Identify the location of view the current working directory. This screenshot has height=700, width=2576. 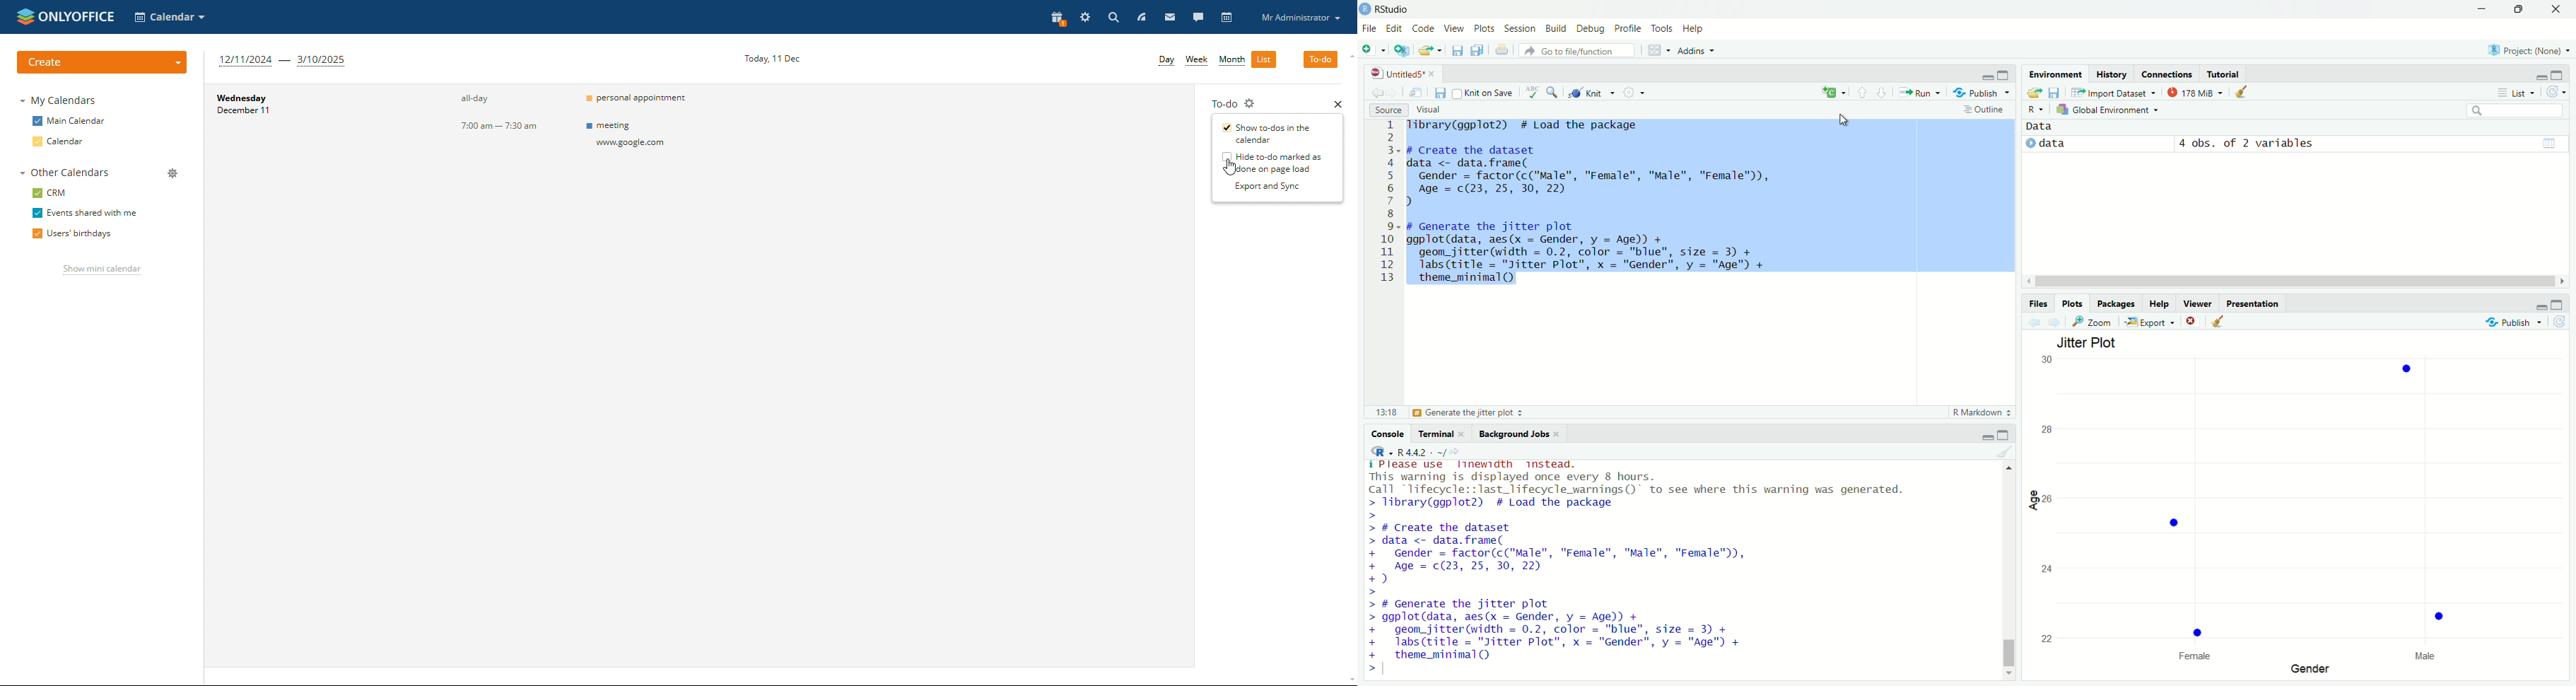
(1460, 452).